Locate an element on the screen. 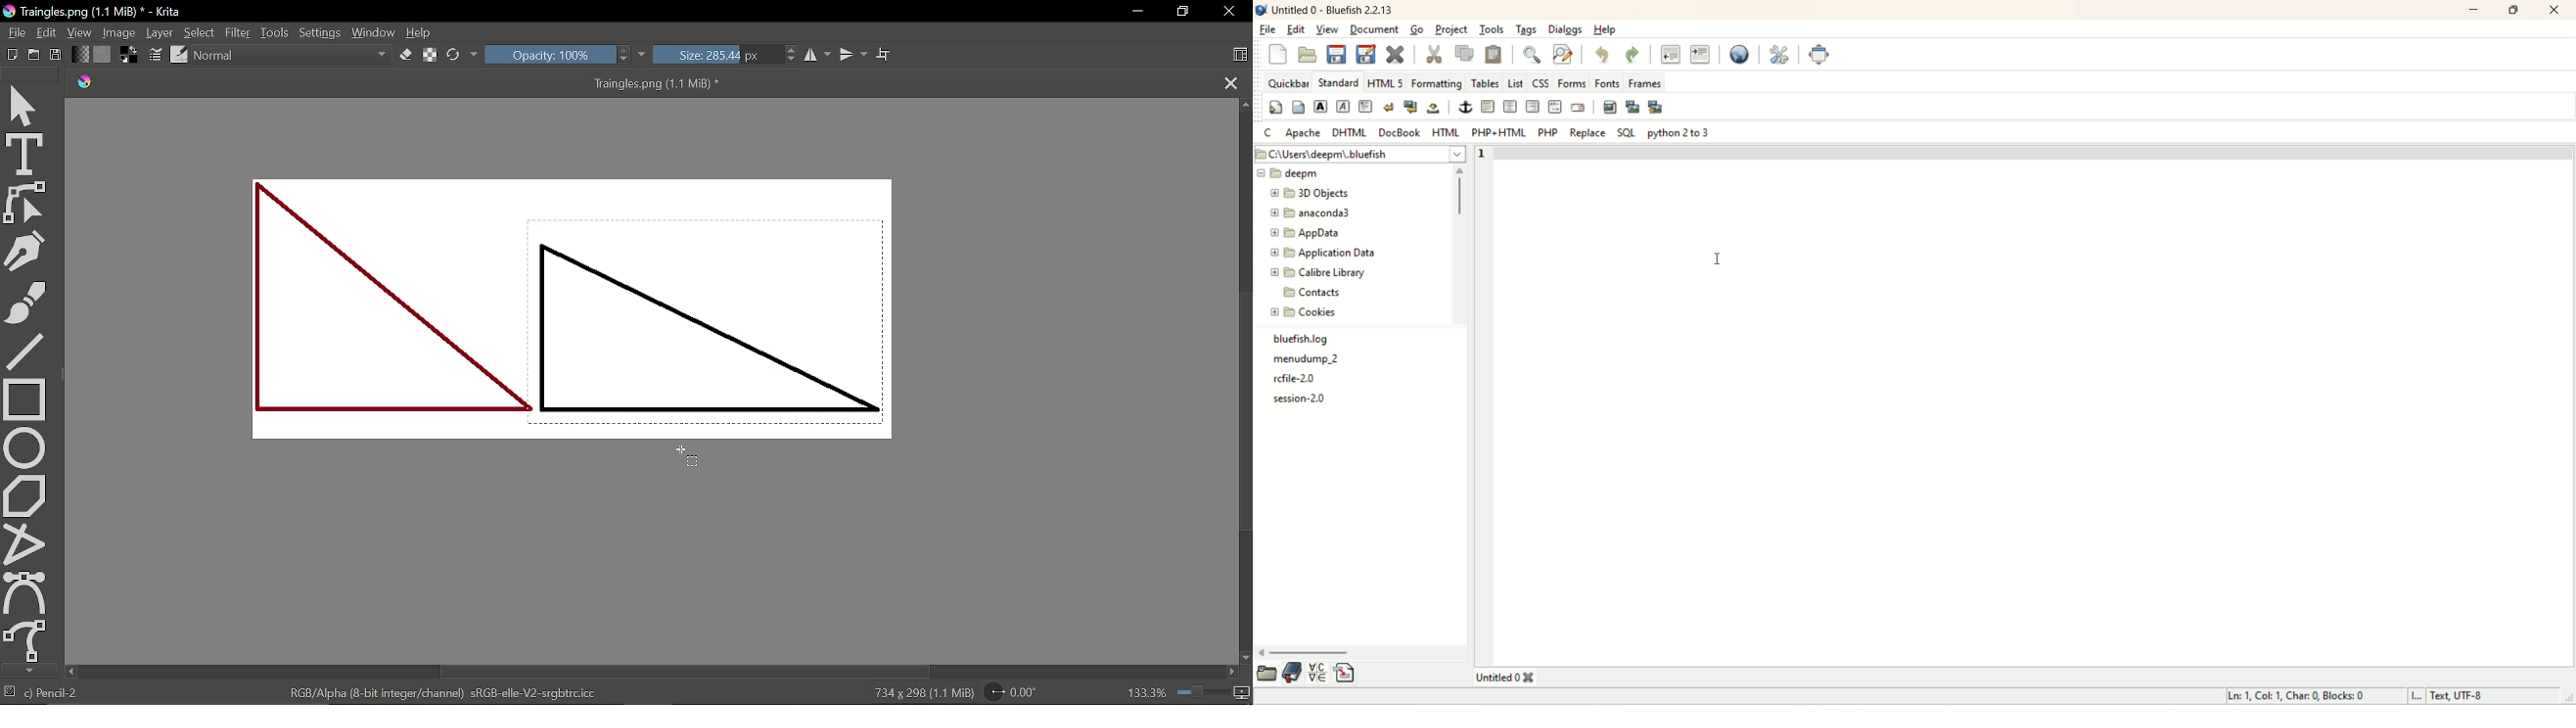  Size: 285.44 px is located at coordinates (726, 55).